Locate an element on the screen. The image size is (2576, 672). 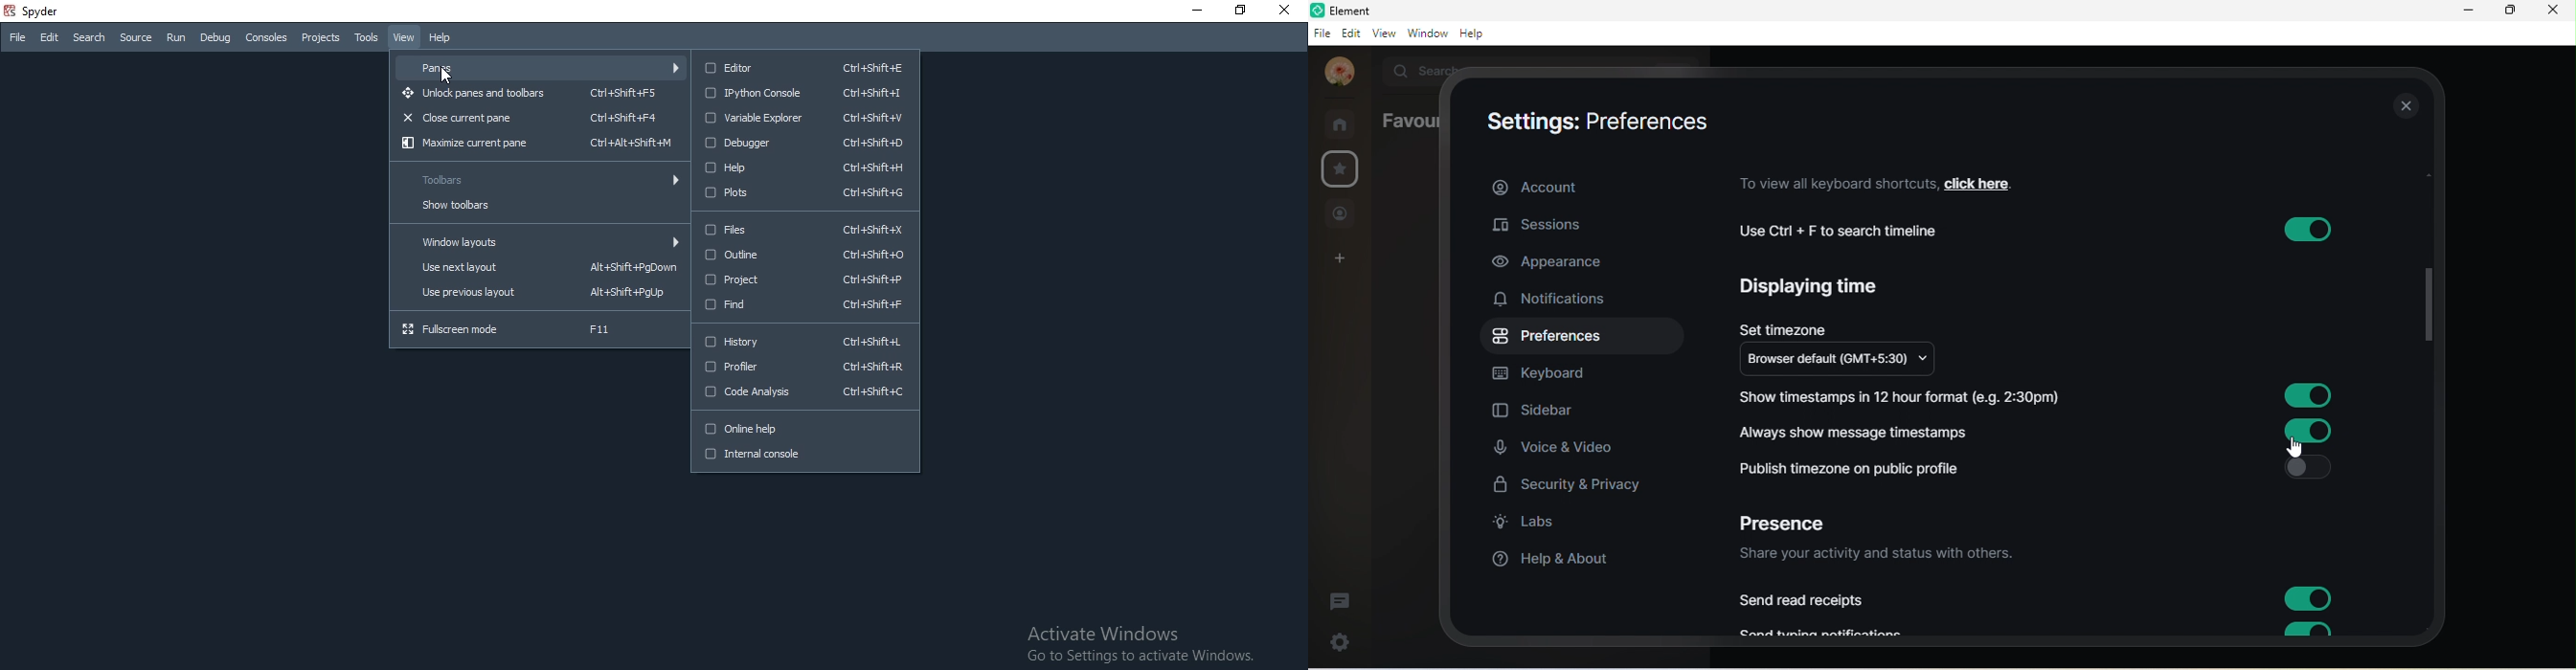
help and about is located at coordinates (1552, 561).